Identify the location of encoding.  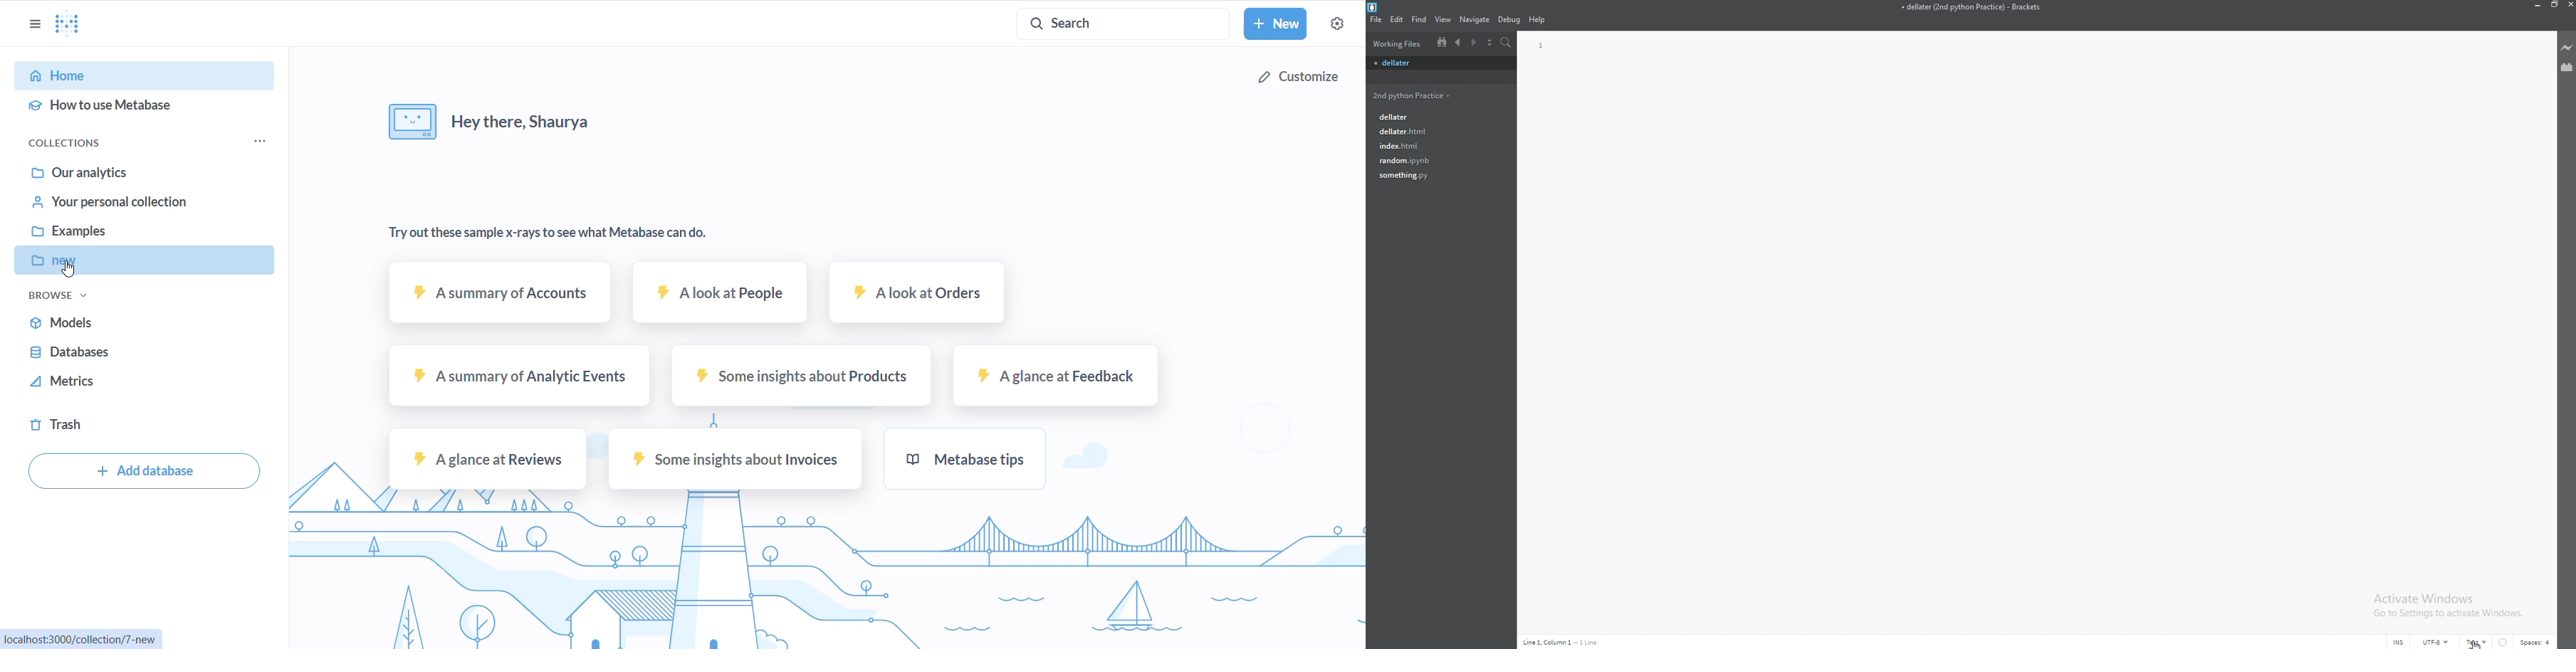
(2437, 642).